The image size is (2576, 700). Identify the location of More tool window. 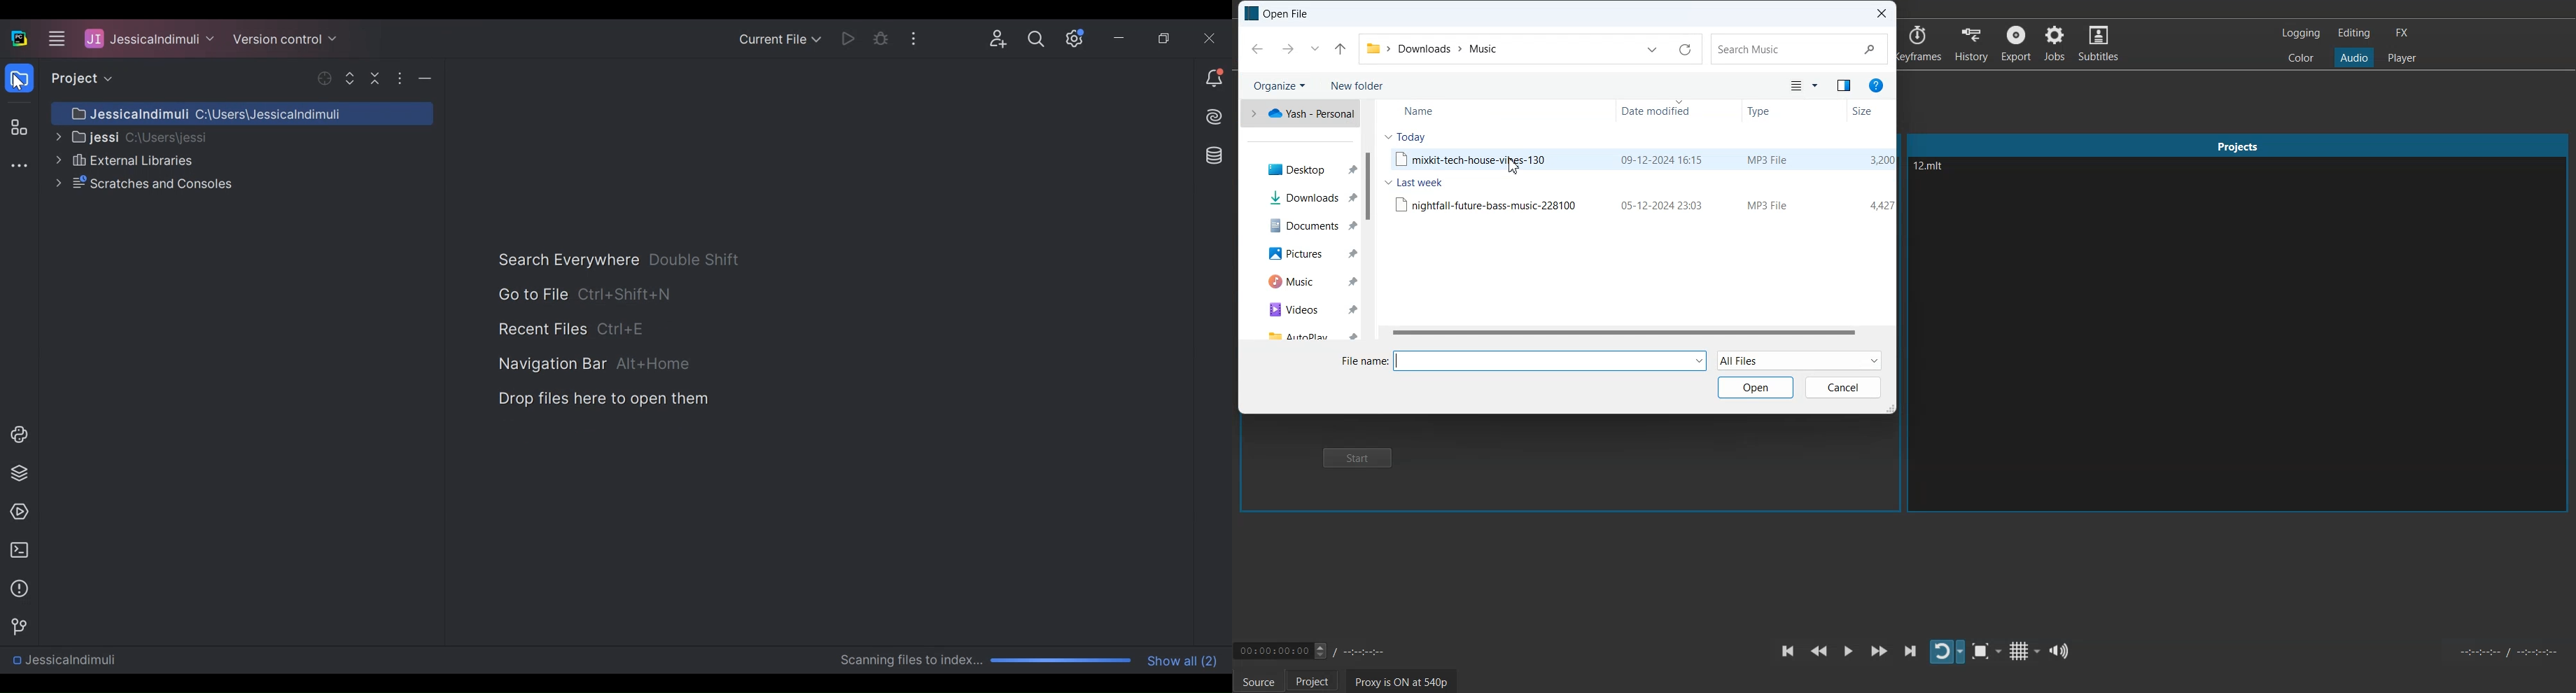
(17, 166).